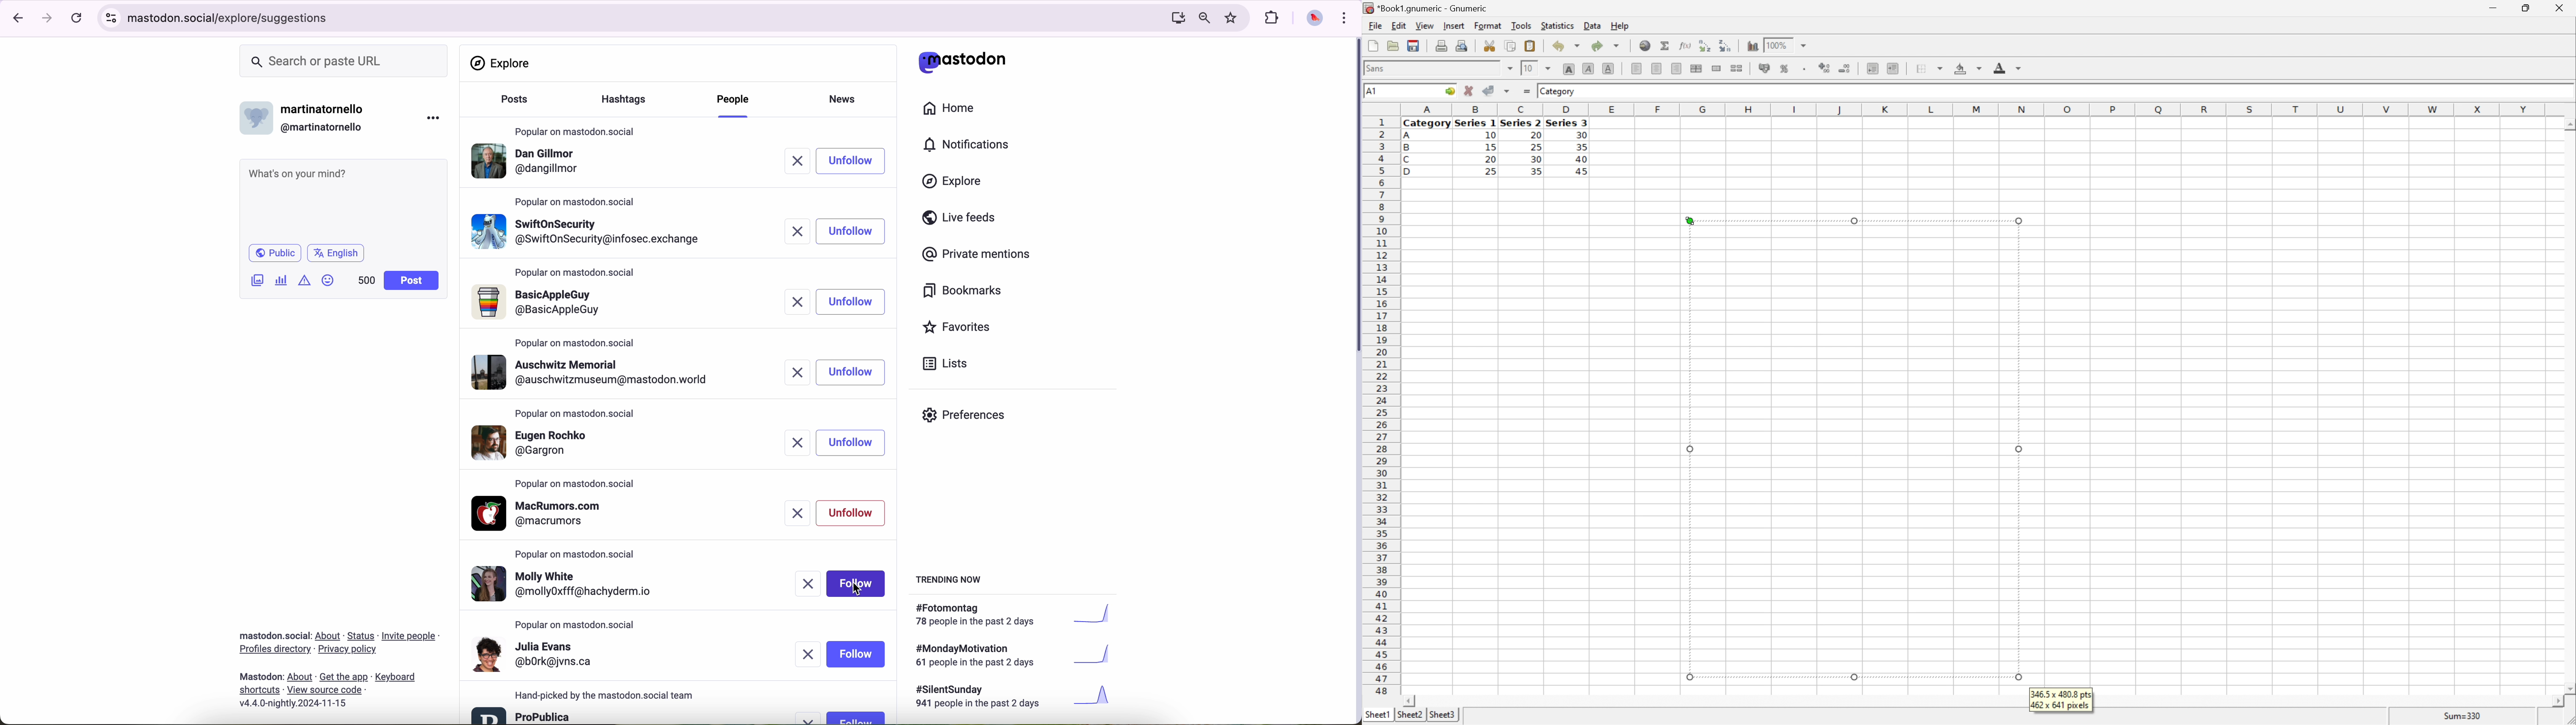 Image resolution: width=2576 pixels, height=728 pixels. Describe the element at coordinates (860, 590) in the screenshot. I see `cursor` at that location.